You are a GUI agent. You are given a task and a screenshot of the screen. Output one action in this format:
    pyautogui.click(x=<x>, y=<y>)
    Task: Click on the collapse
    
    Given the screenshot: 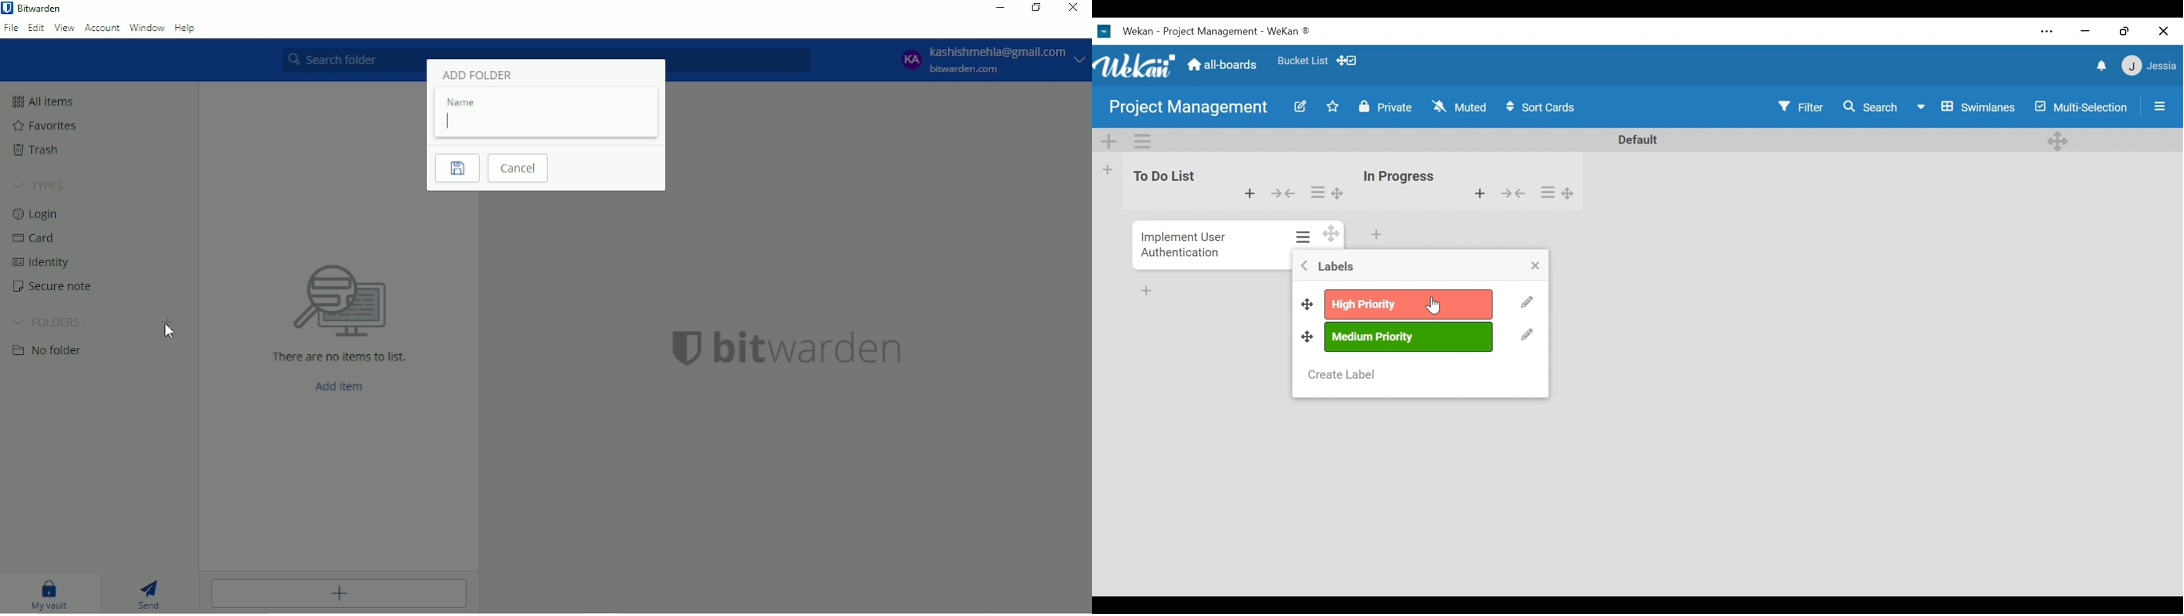 What is the action you would take?
    pyautogui.click(x=1284, y=193)
    